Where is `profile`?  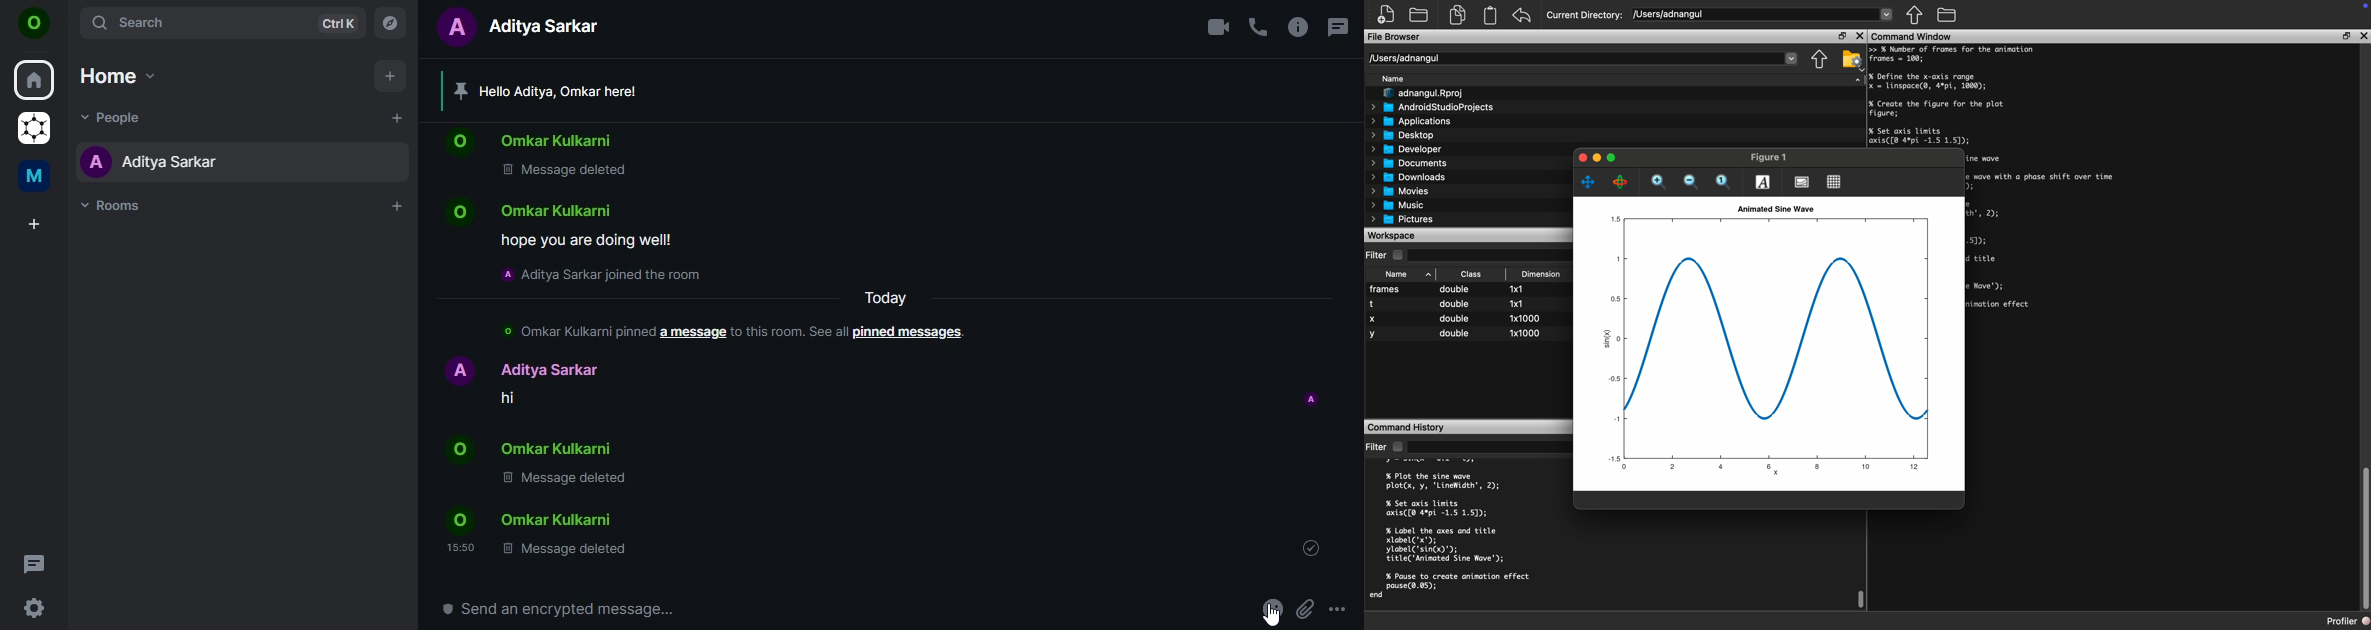 profile is located at coordinates (1311, 399).